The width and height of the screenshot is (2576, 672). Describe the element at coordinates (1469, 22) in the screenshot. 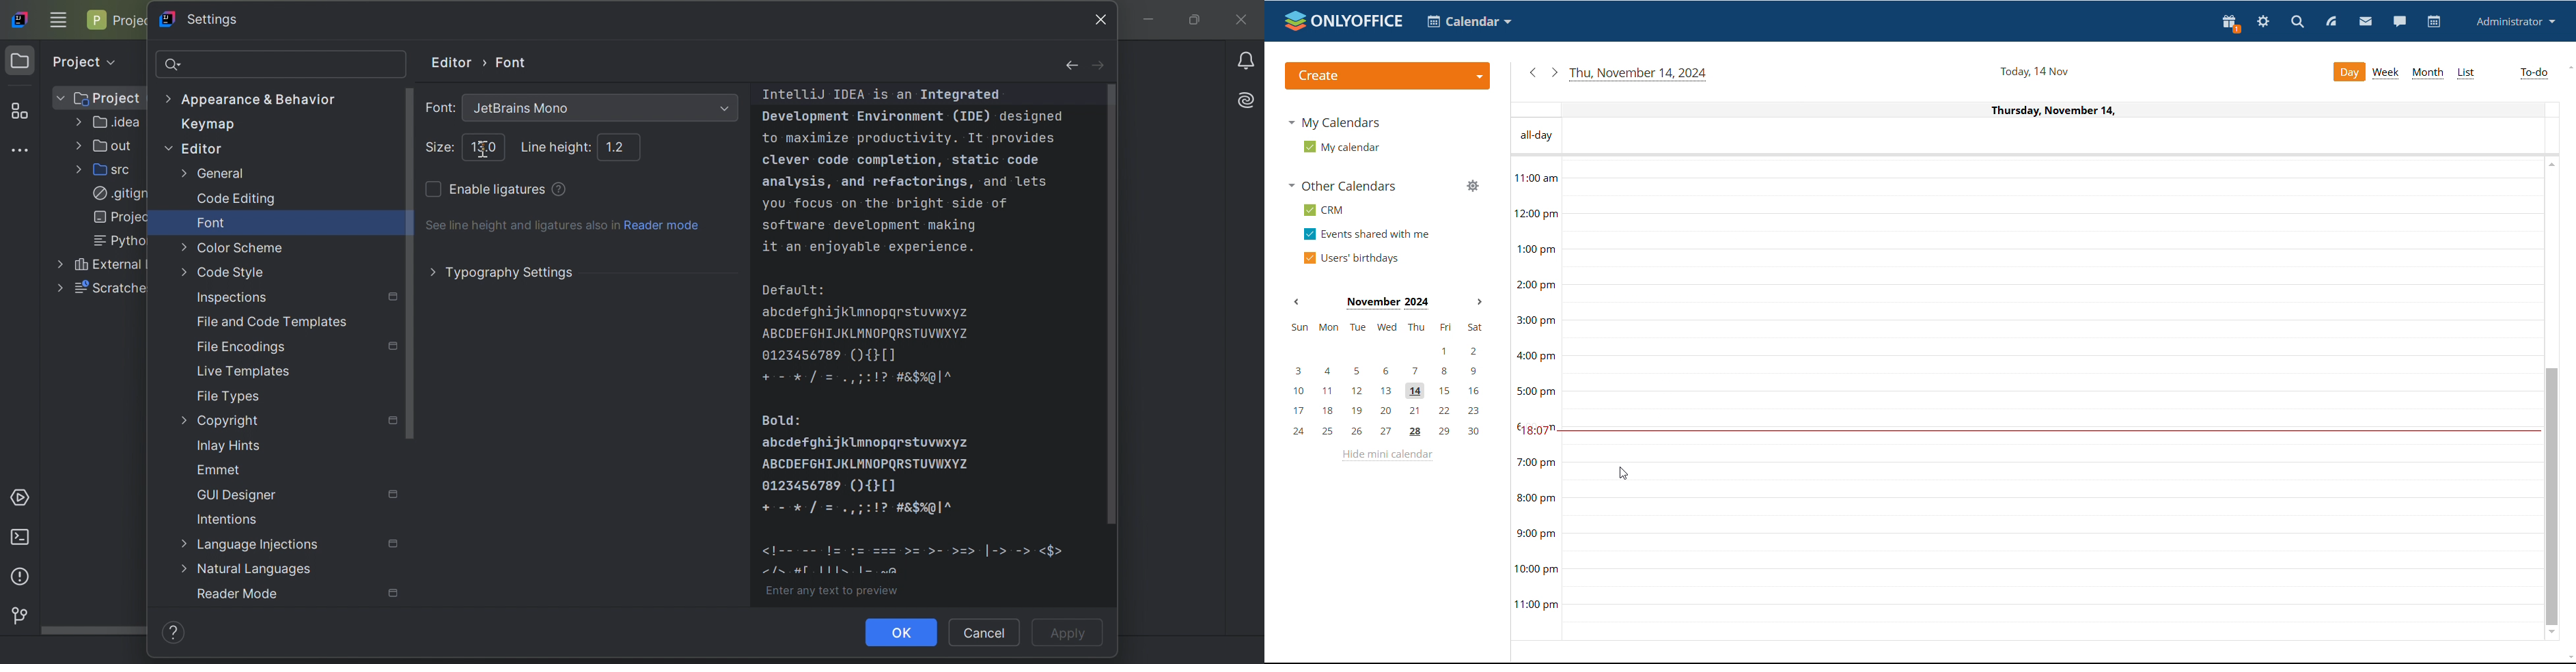

I see `select application` at that location.